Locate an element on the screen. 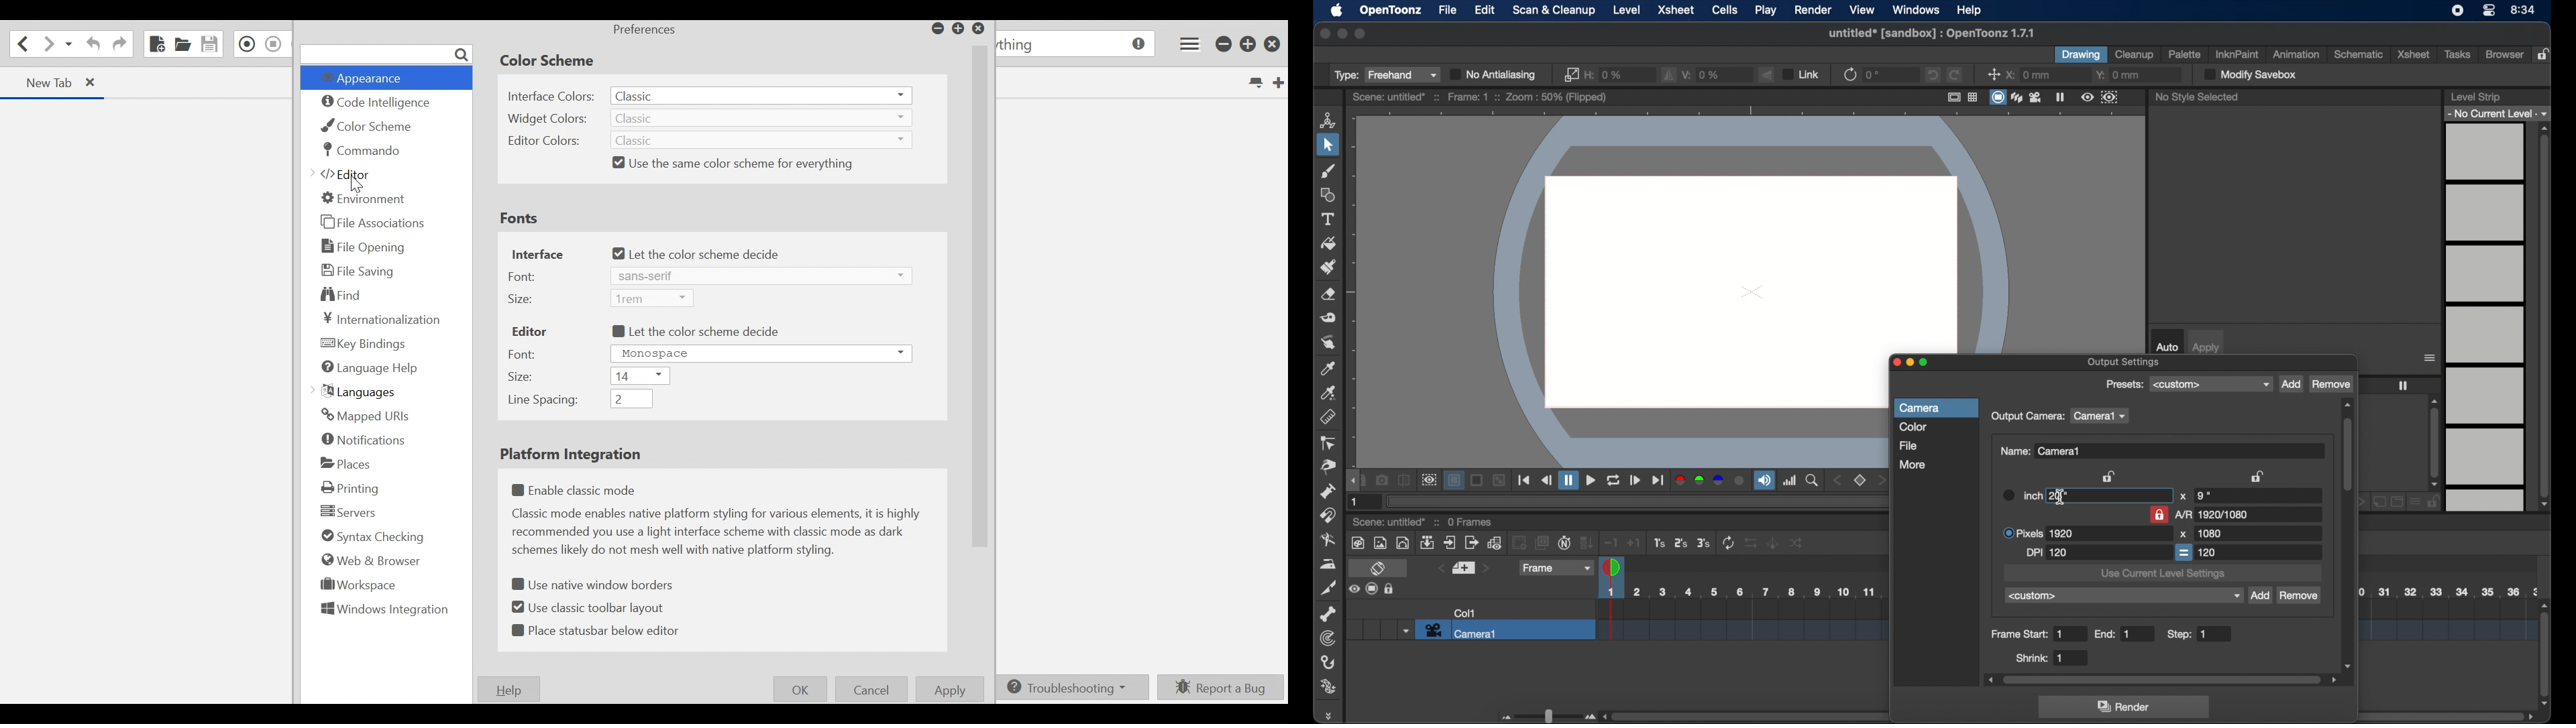 This screenshot has height=728, width=2576. Windows Integration is located at coordinates (384, 610).